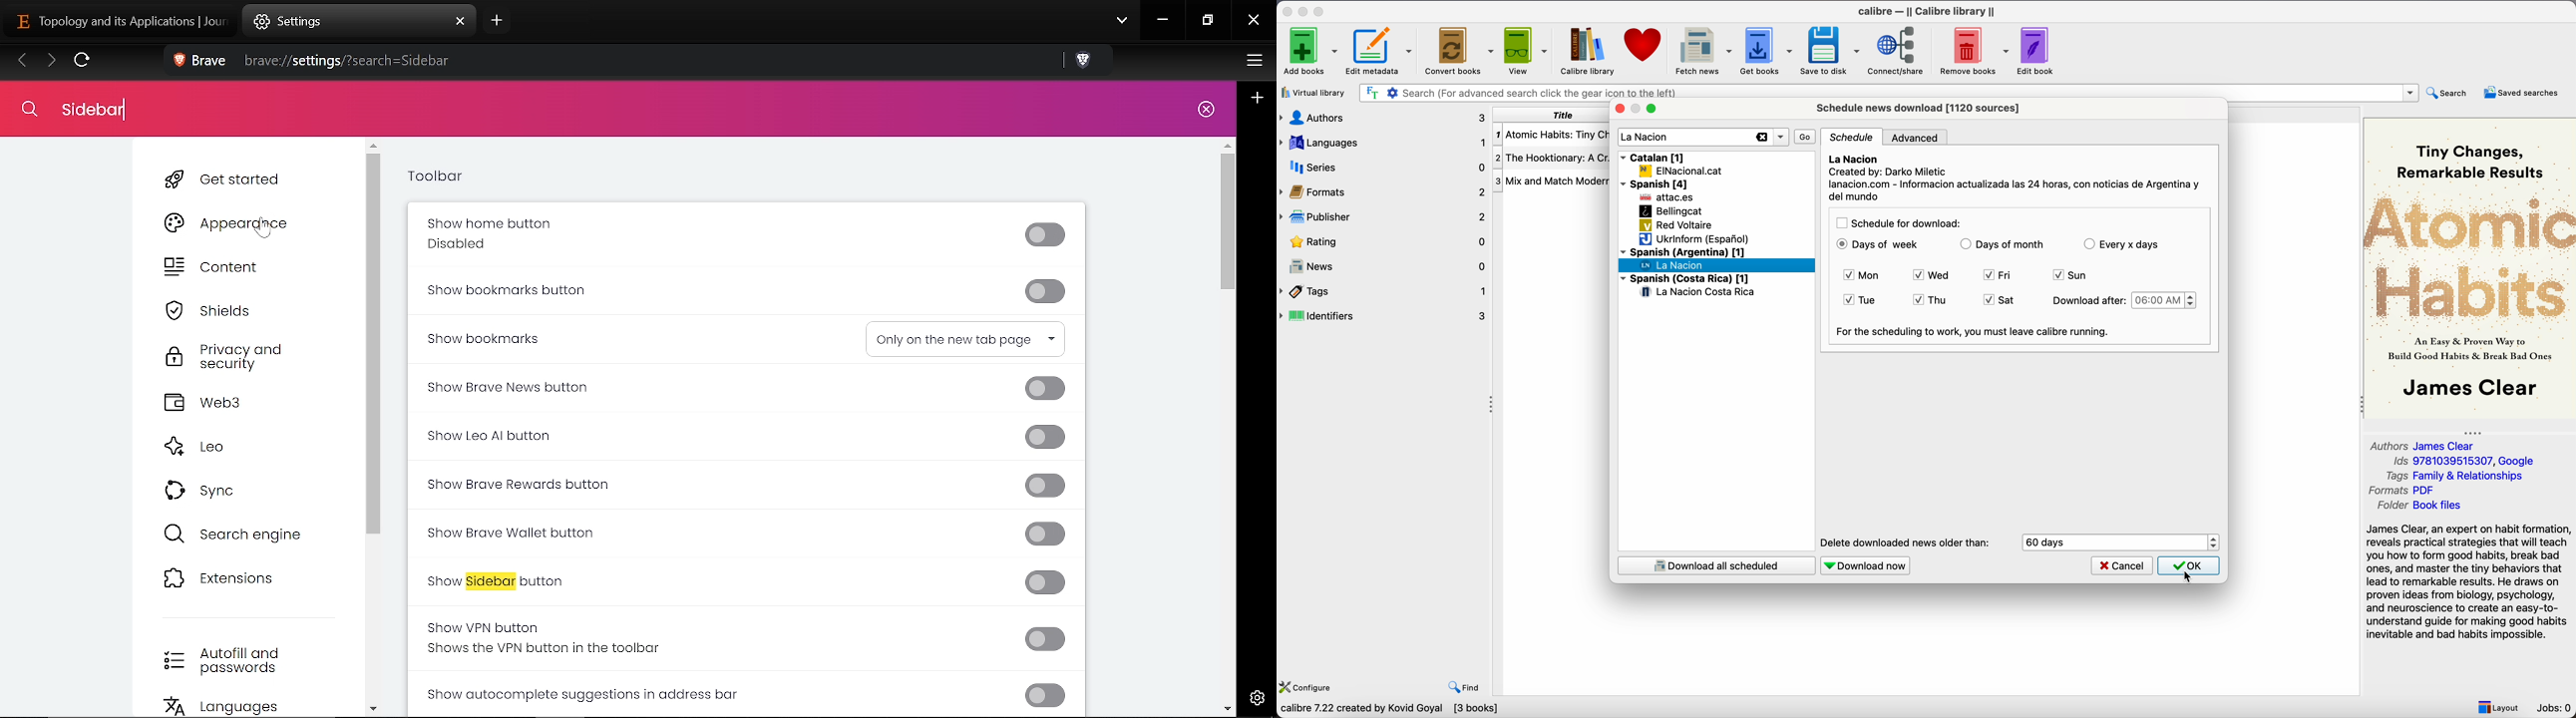 The height and width of the screenshot is (728, 2576). Describe the element at coordinates (1384, 167) in the screenshot. I see `series` at that location.